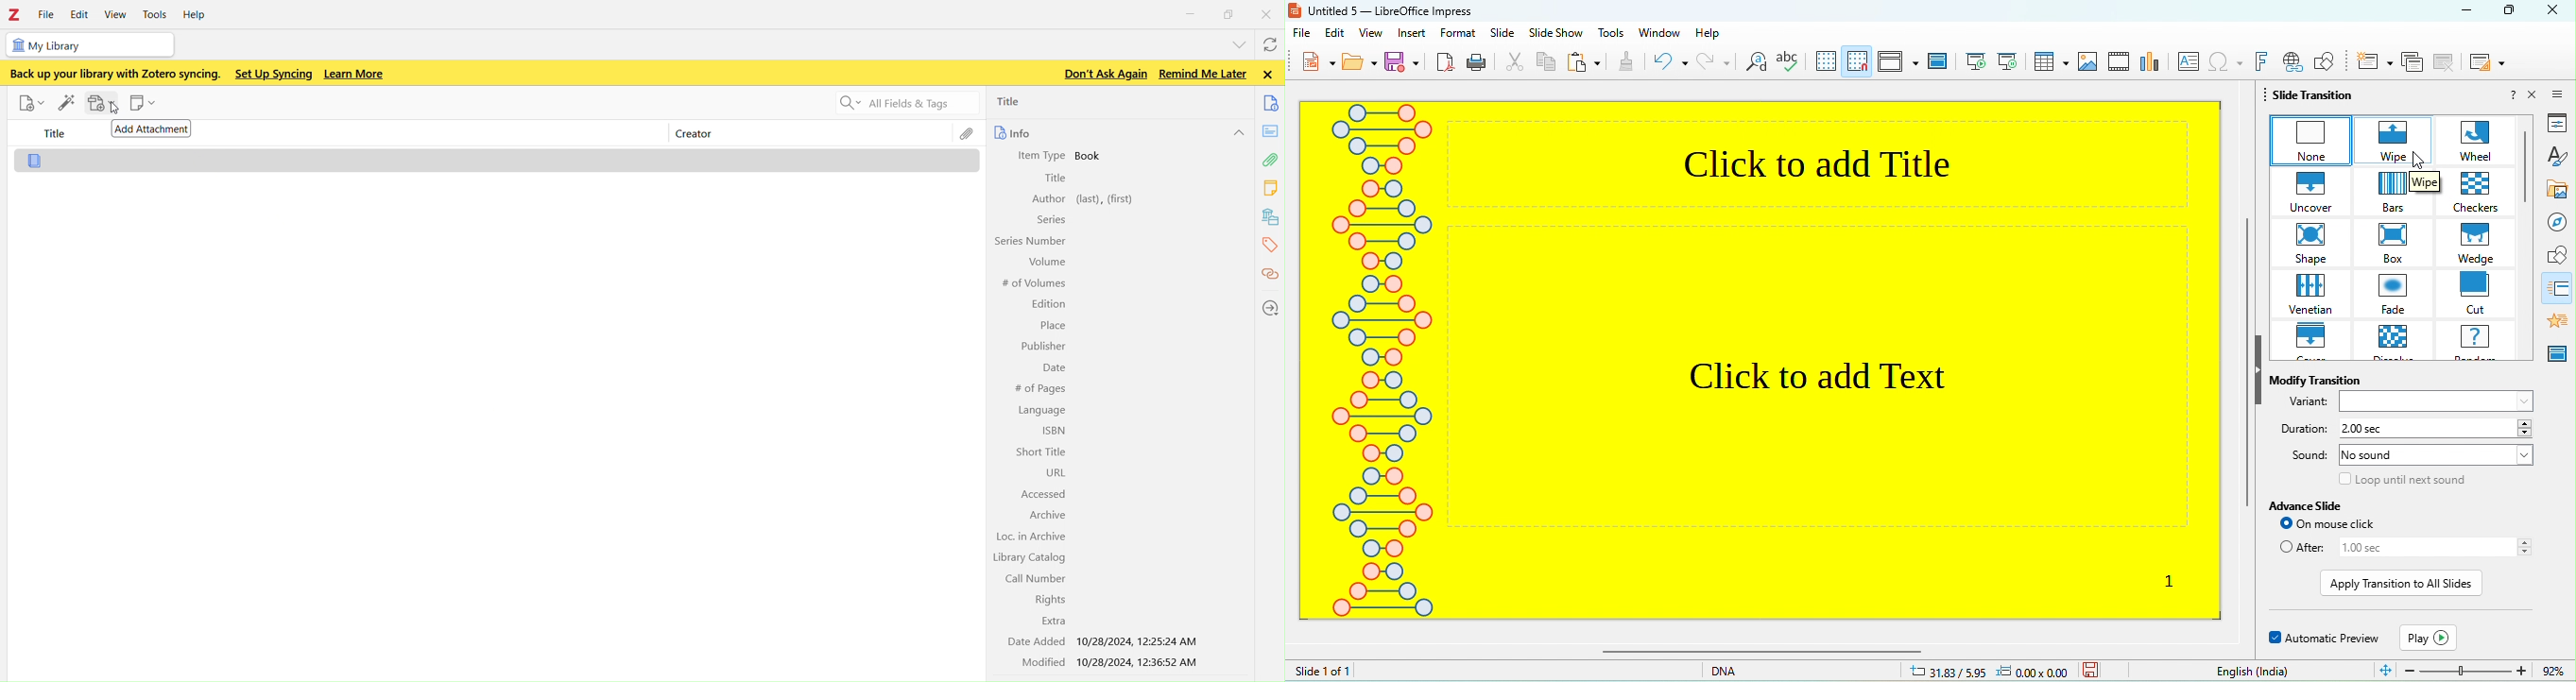  Describe the element at coordinates (1335, 34) in the screenshot. I see `edit` at that location.